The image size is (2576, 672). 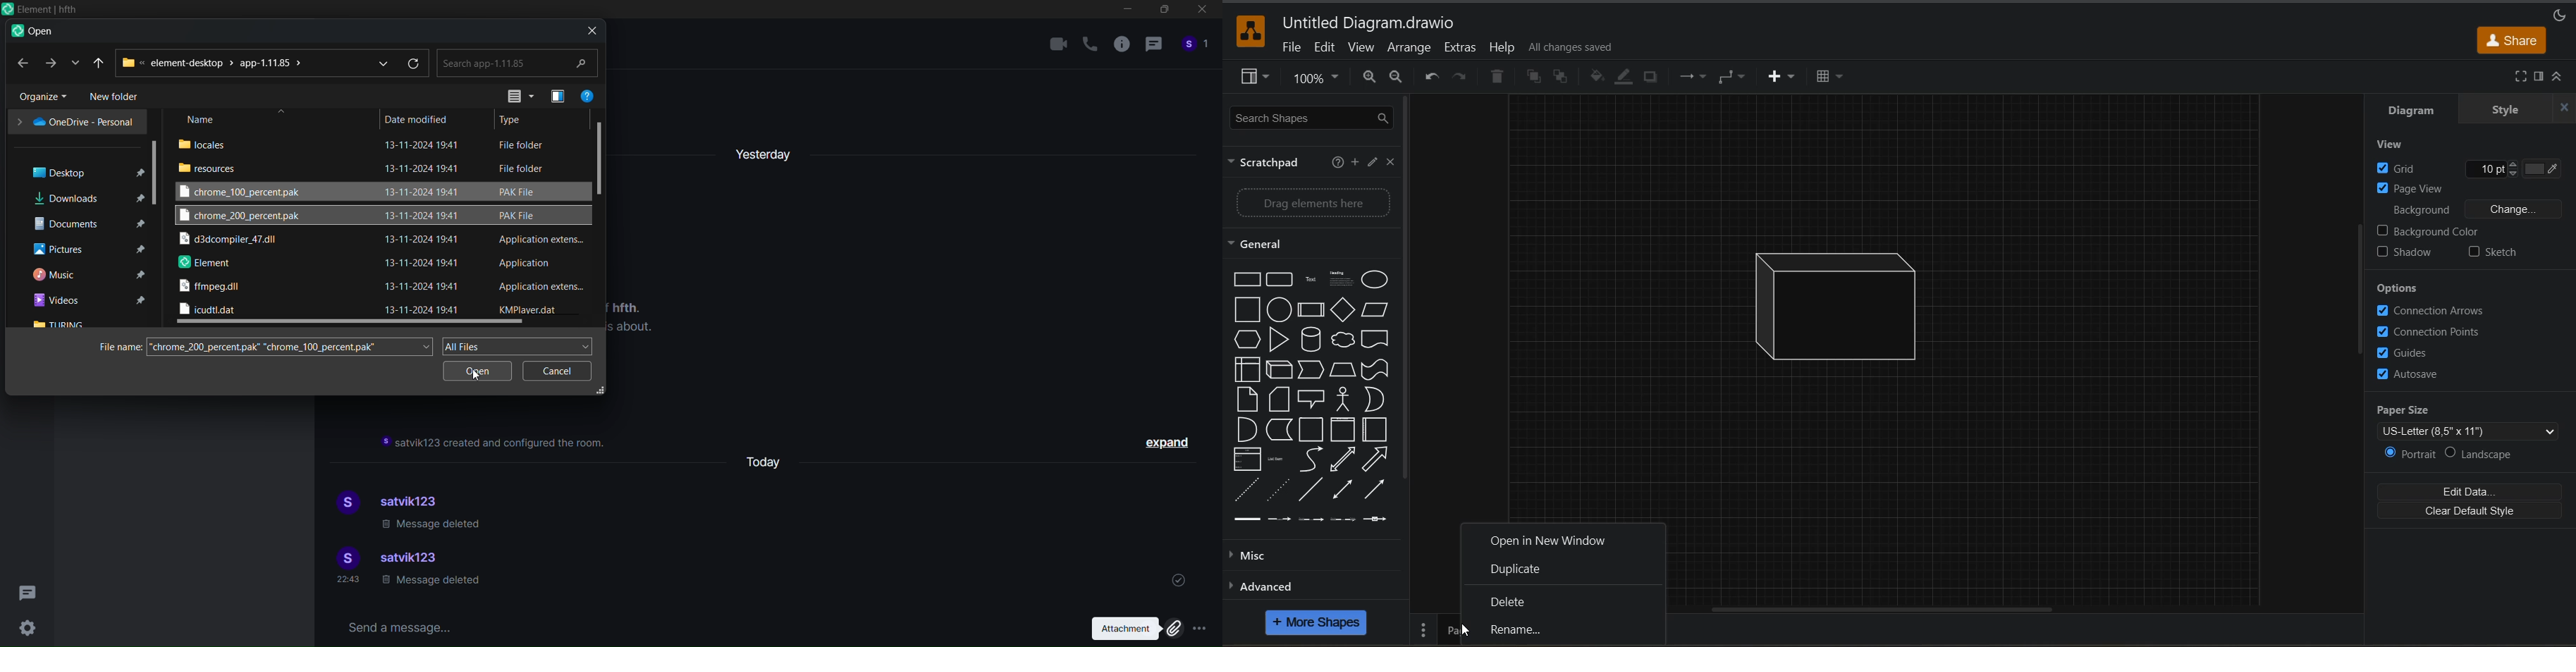 I want to click on sent, so click(x=1179, y=578).